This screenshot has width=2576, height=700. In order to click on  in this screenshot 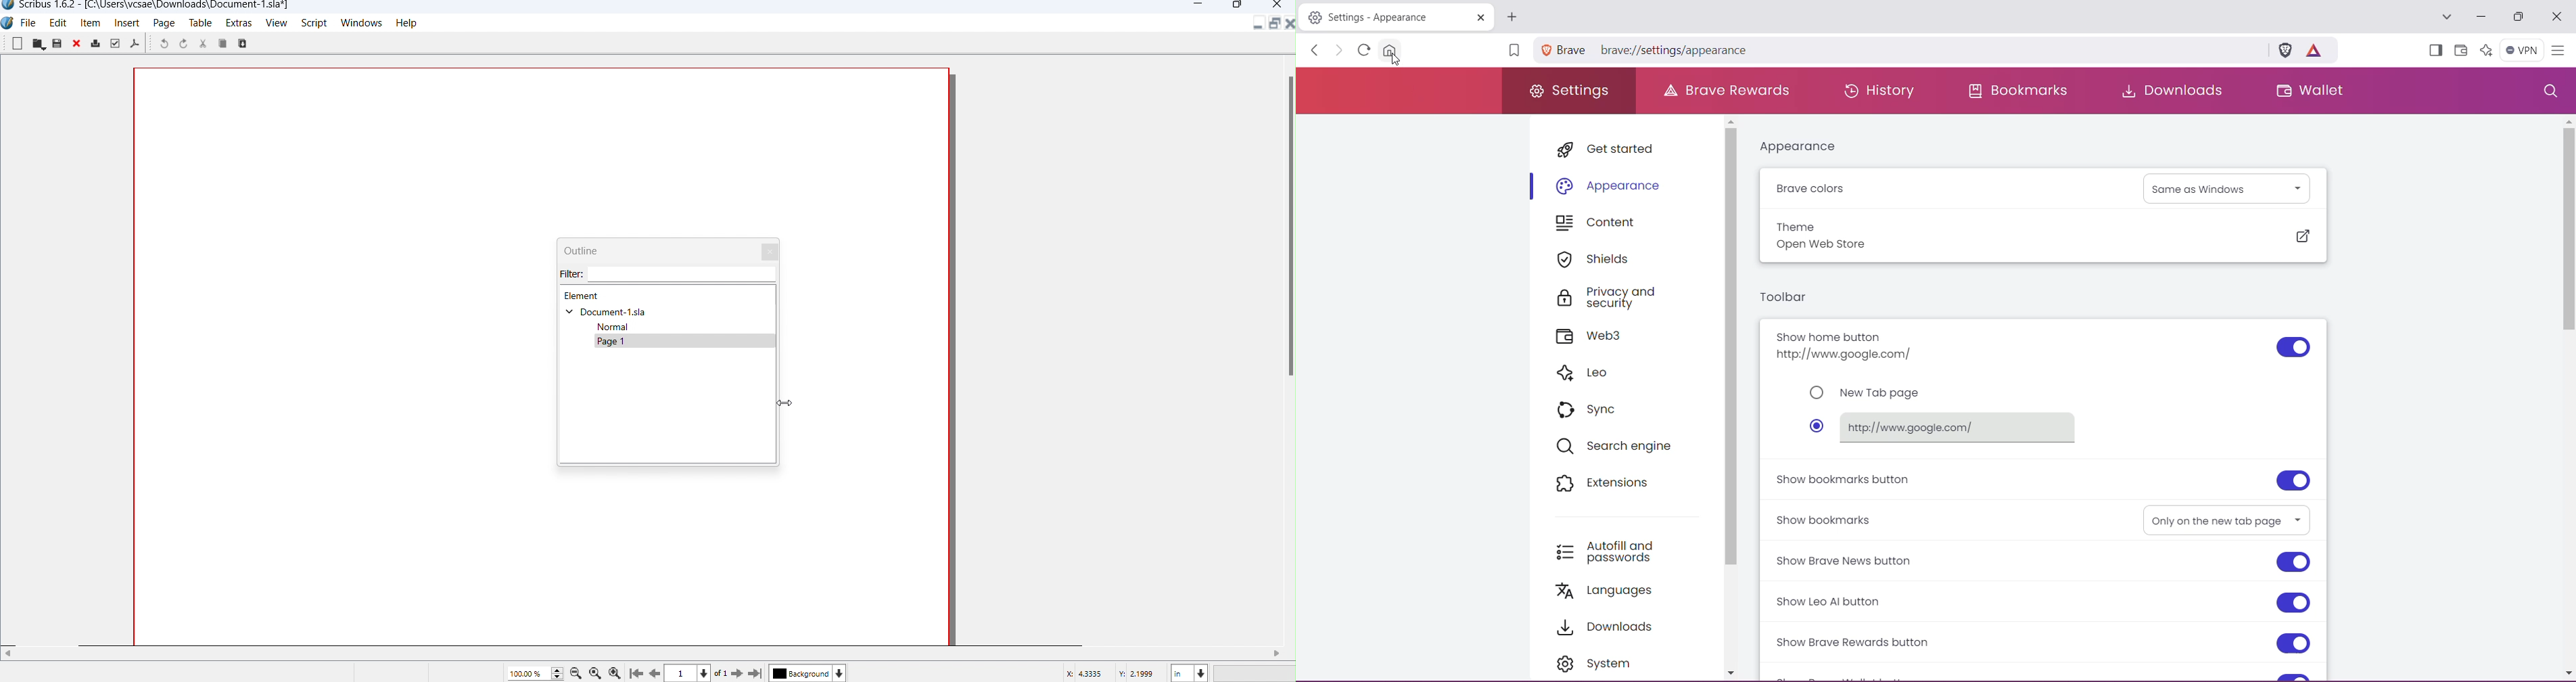, I will do `click(137, 44)`.